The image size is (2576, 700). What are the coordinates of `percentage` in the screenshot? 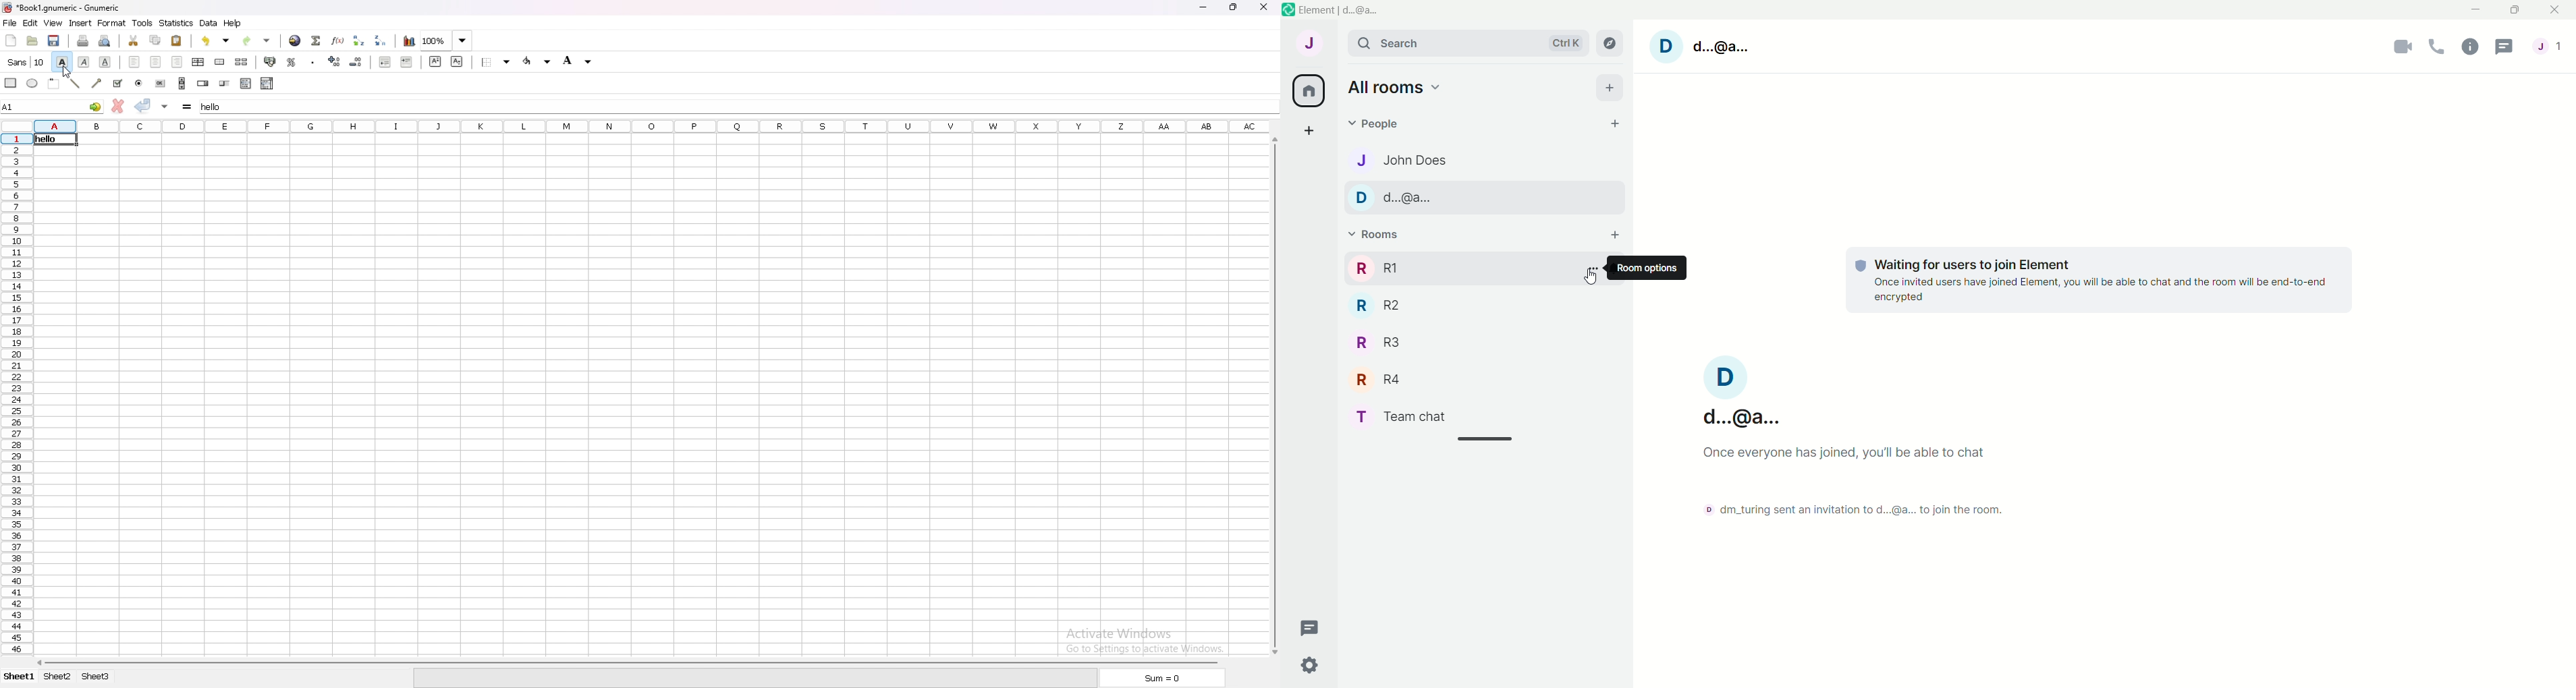 It's located at (291, 62).